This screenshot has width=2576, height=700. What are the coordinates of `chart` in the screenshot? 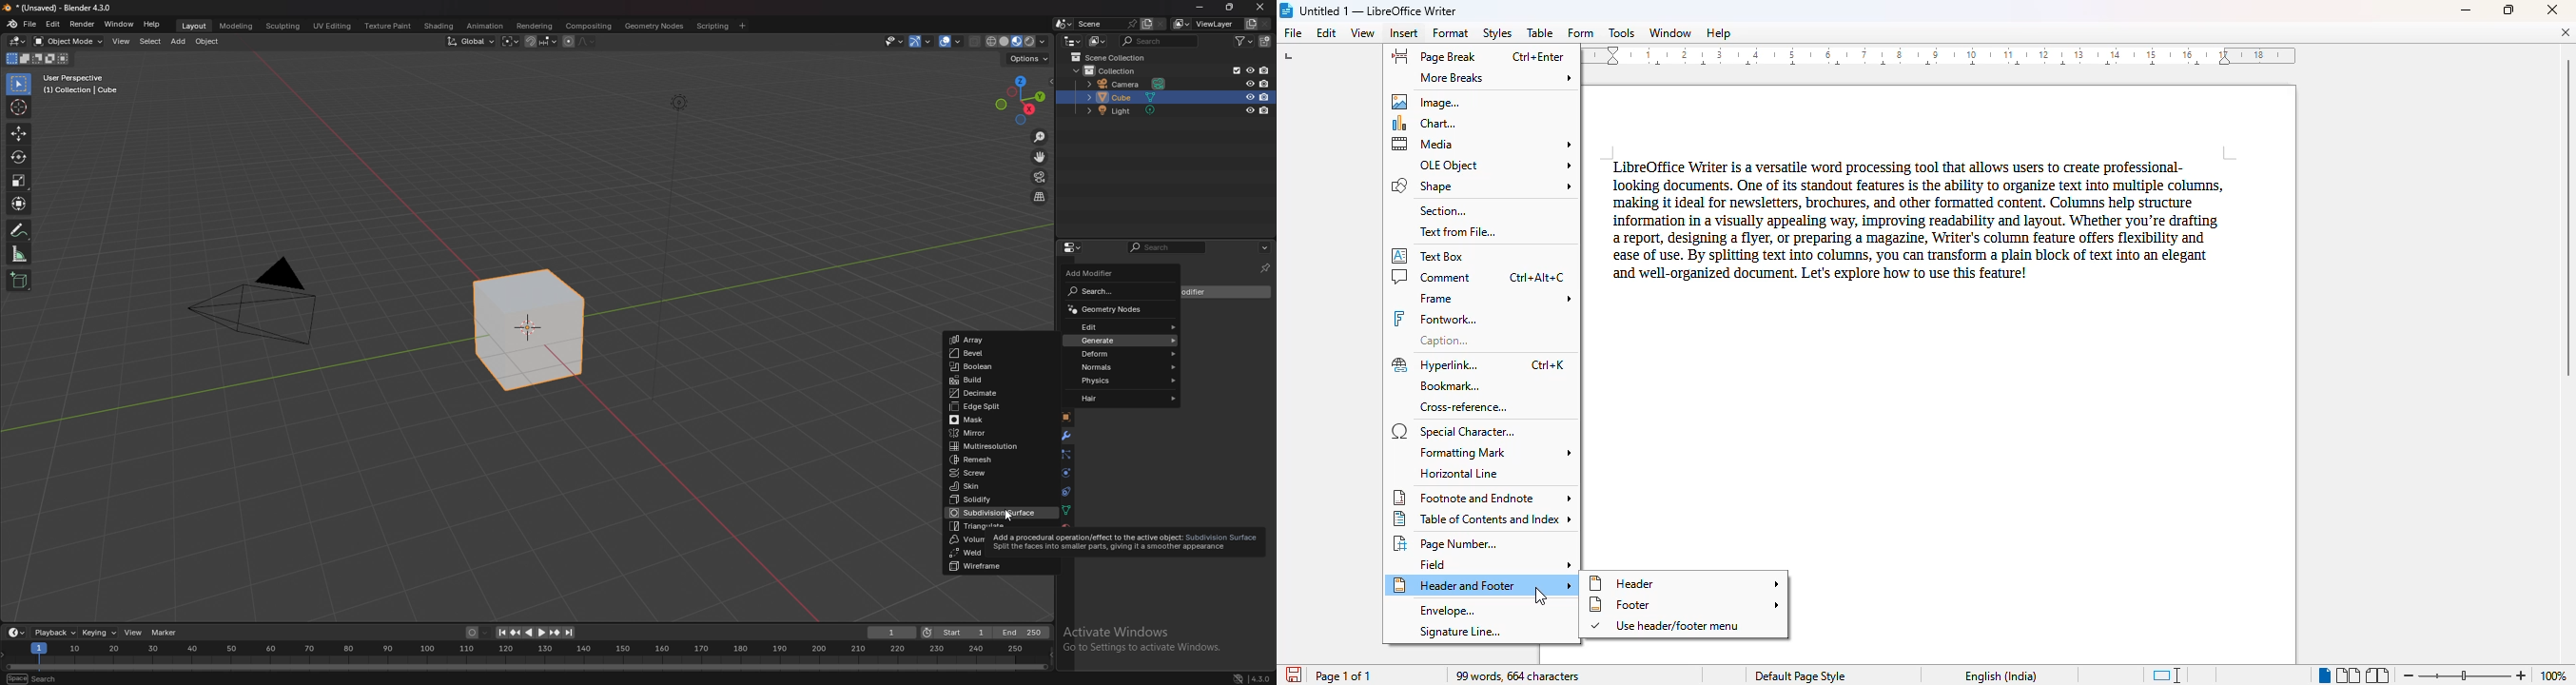 It's located at (1430, 125).